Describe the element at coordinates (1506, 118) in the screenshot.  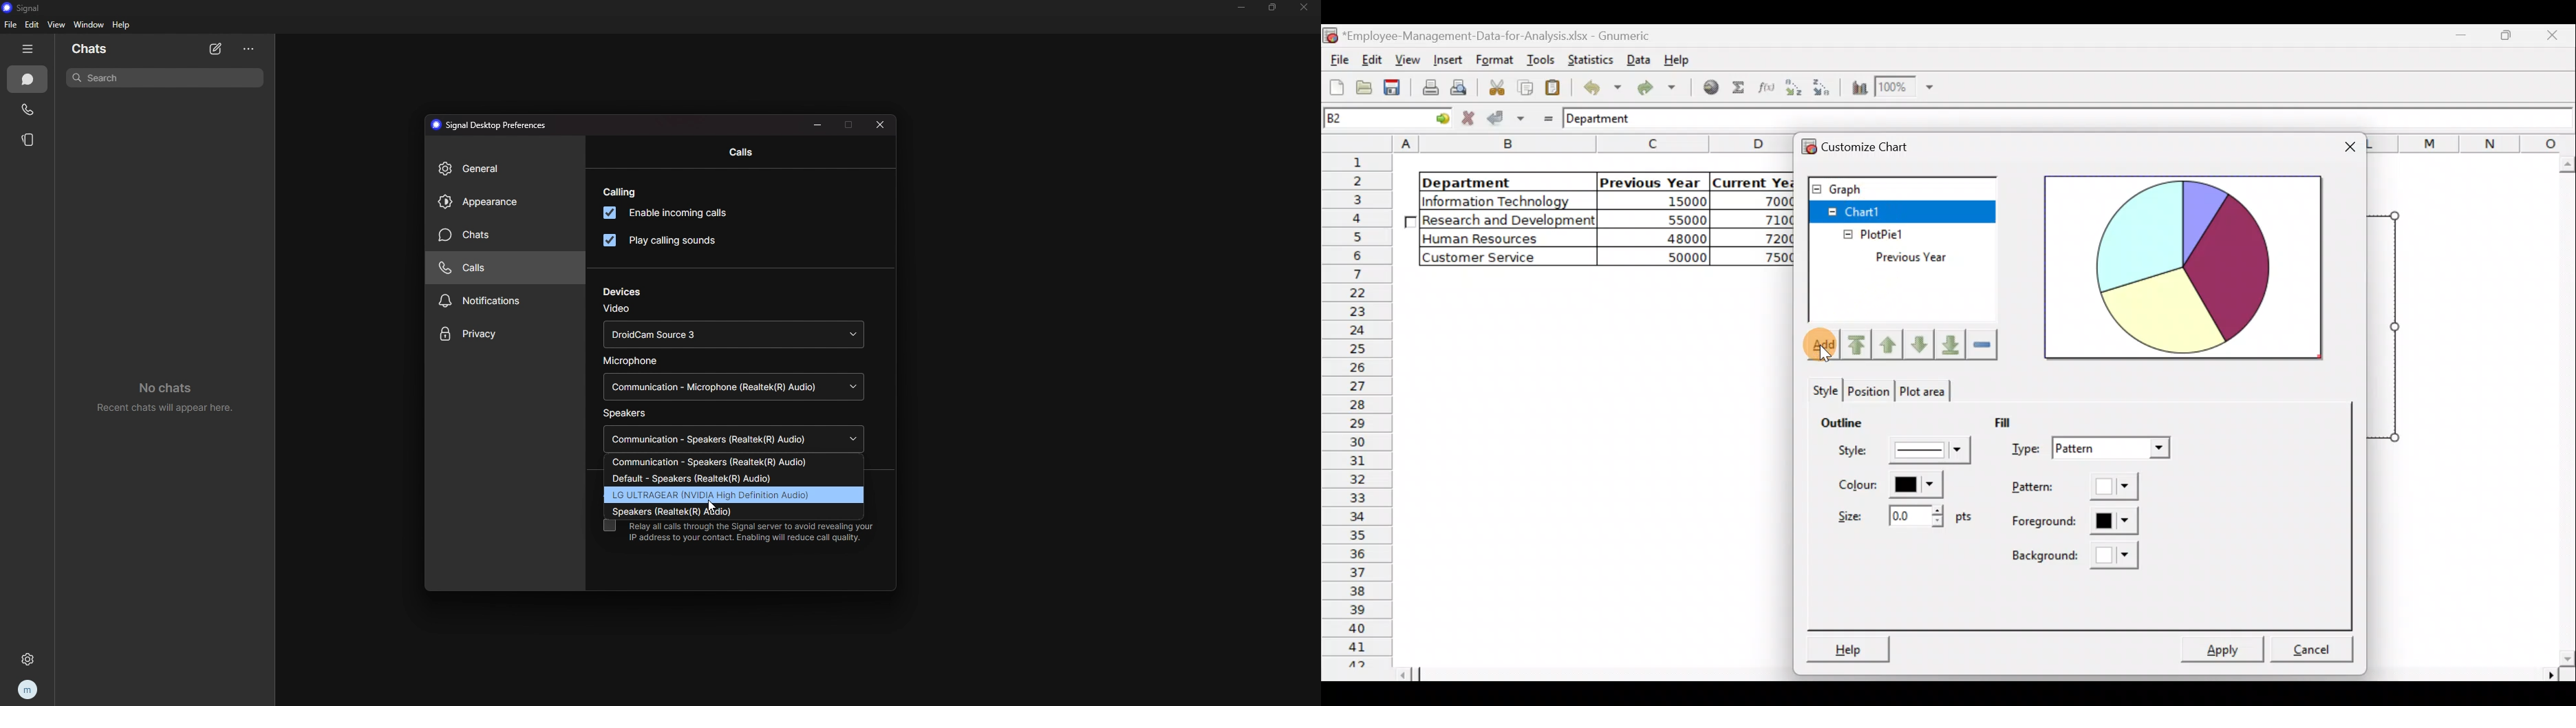
I see `Accept change` at that location.